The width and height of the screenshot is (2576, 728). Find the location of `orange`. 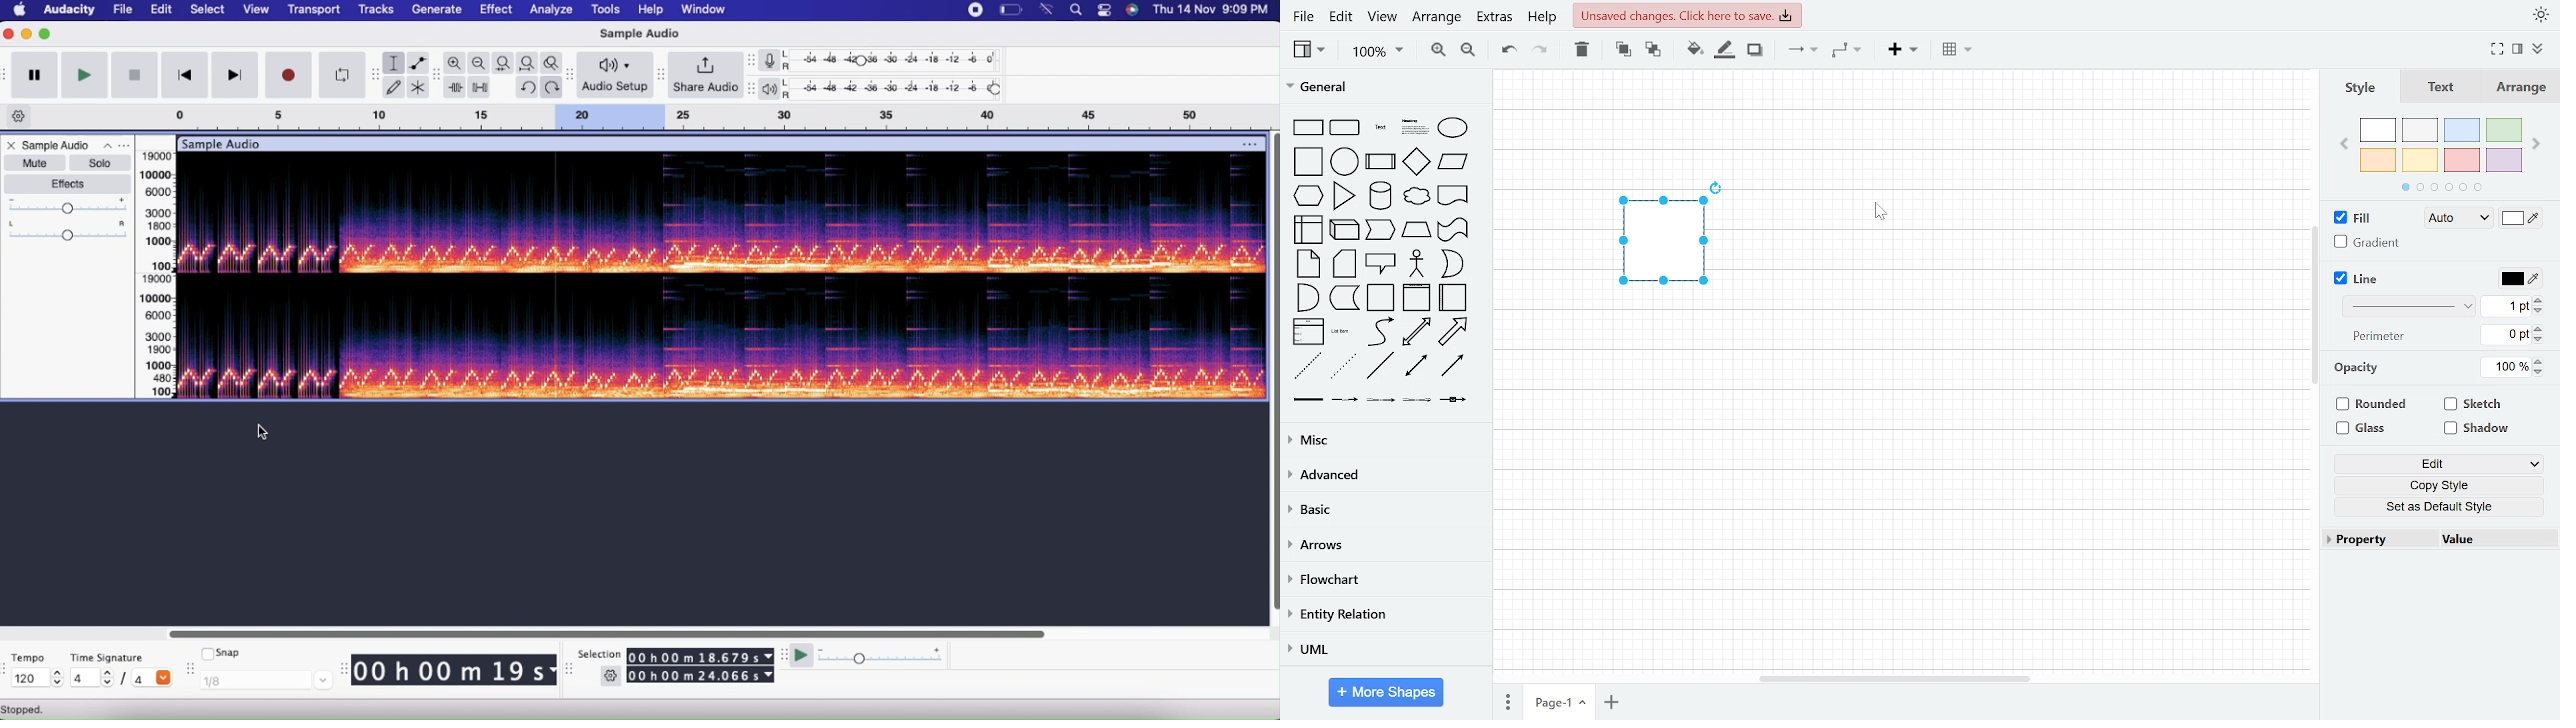

orange is located at coordinates (2378, 161).